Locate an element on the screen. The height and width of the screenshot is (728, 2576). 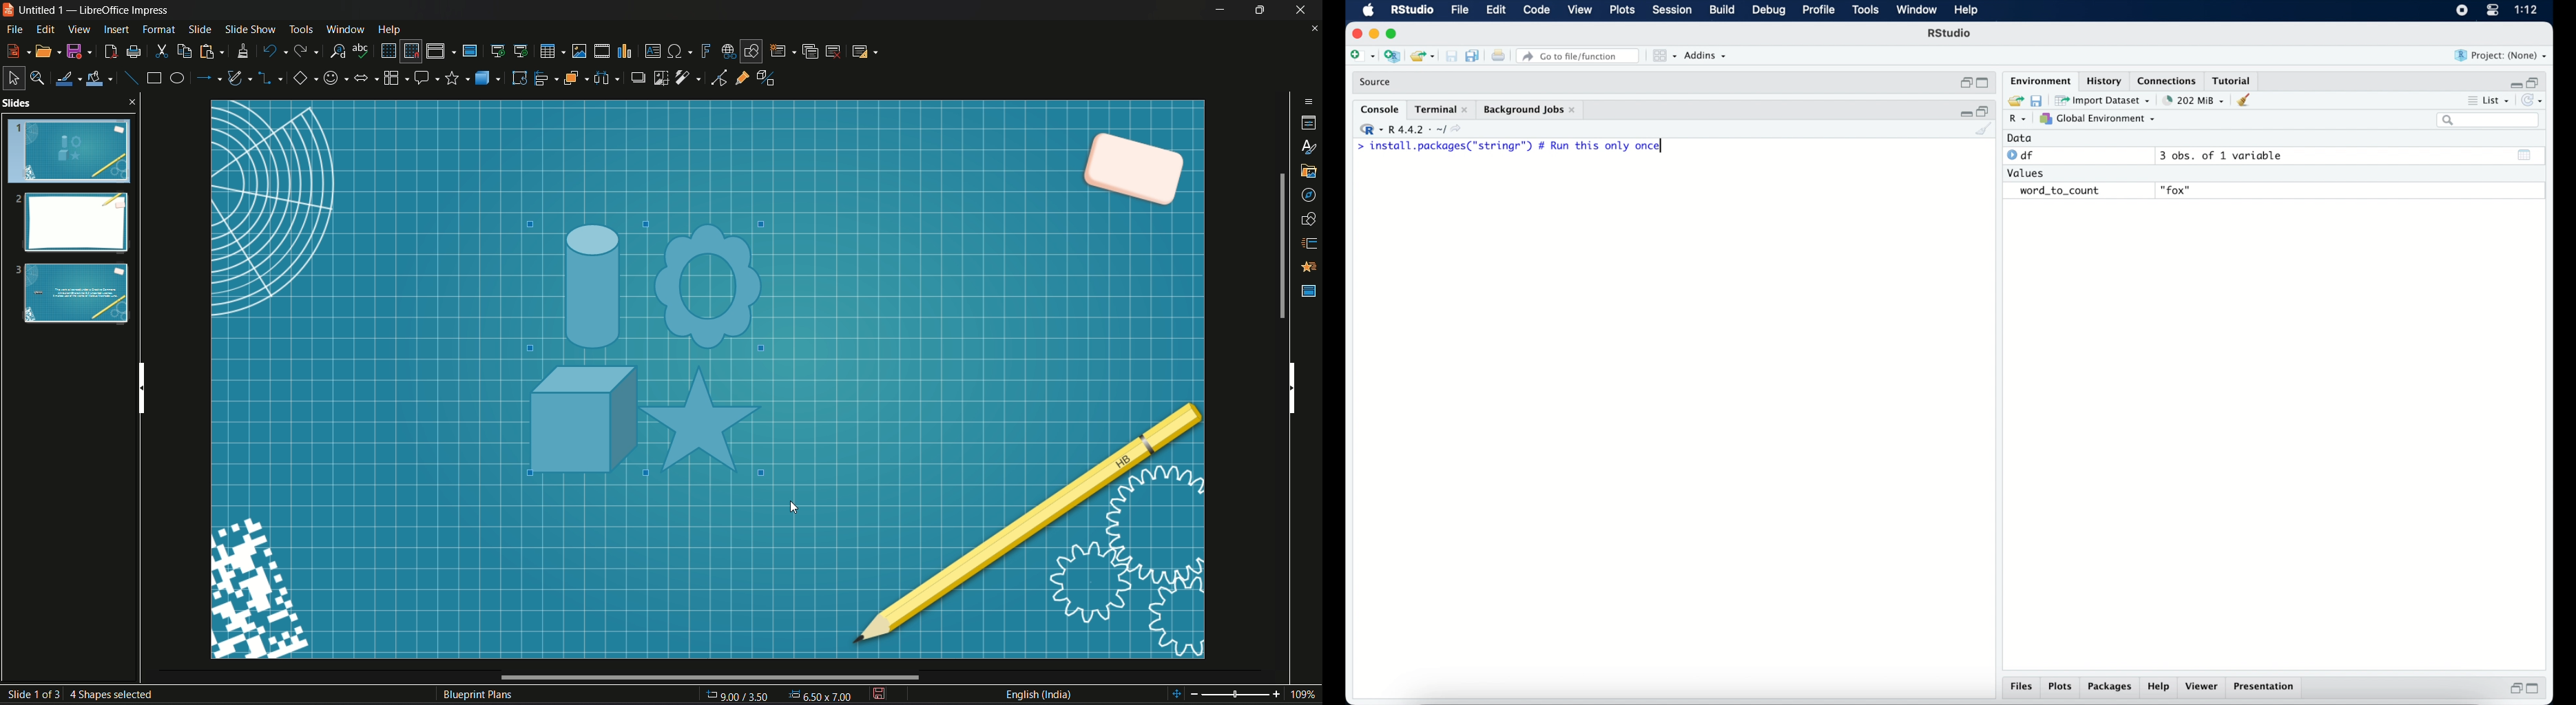
cursor is located at coordinates (794, 507).